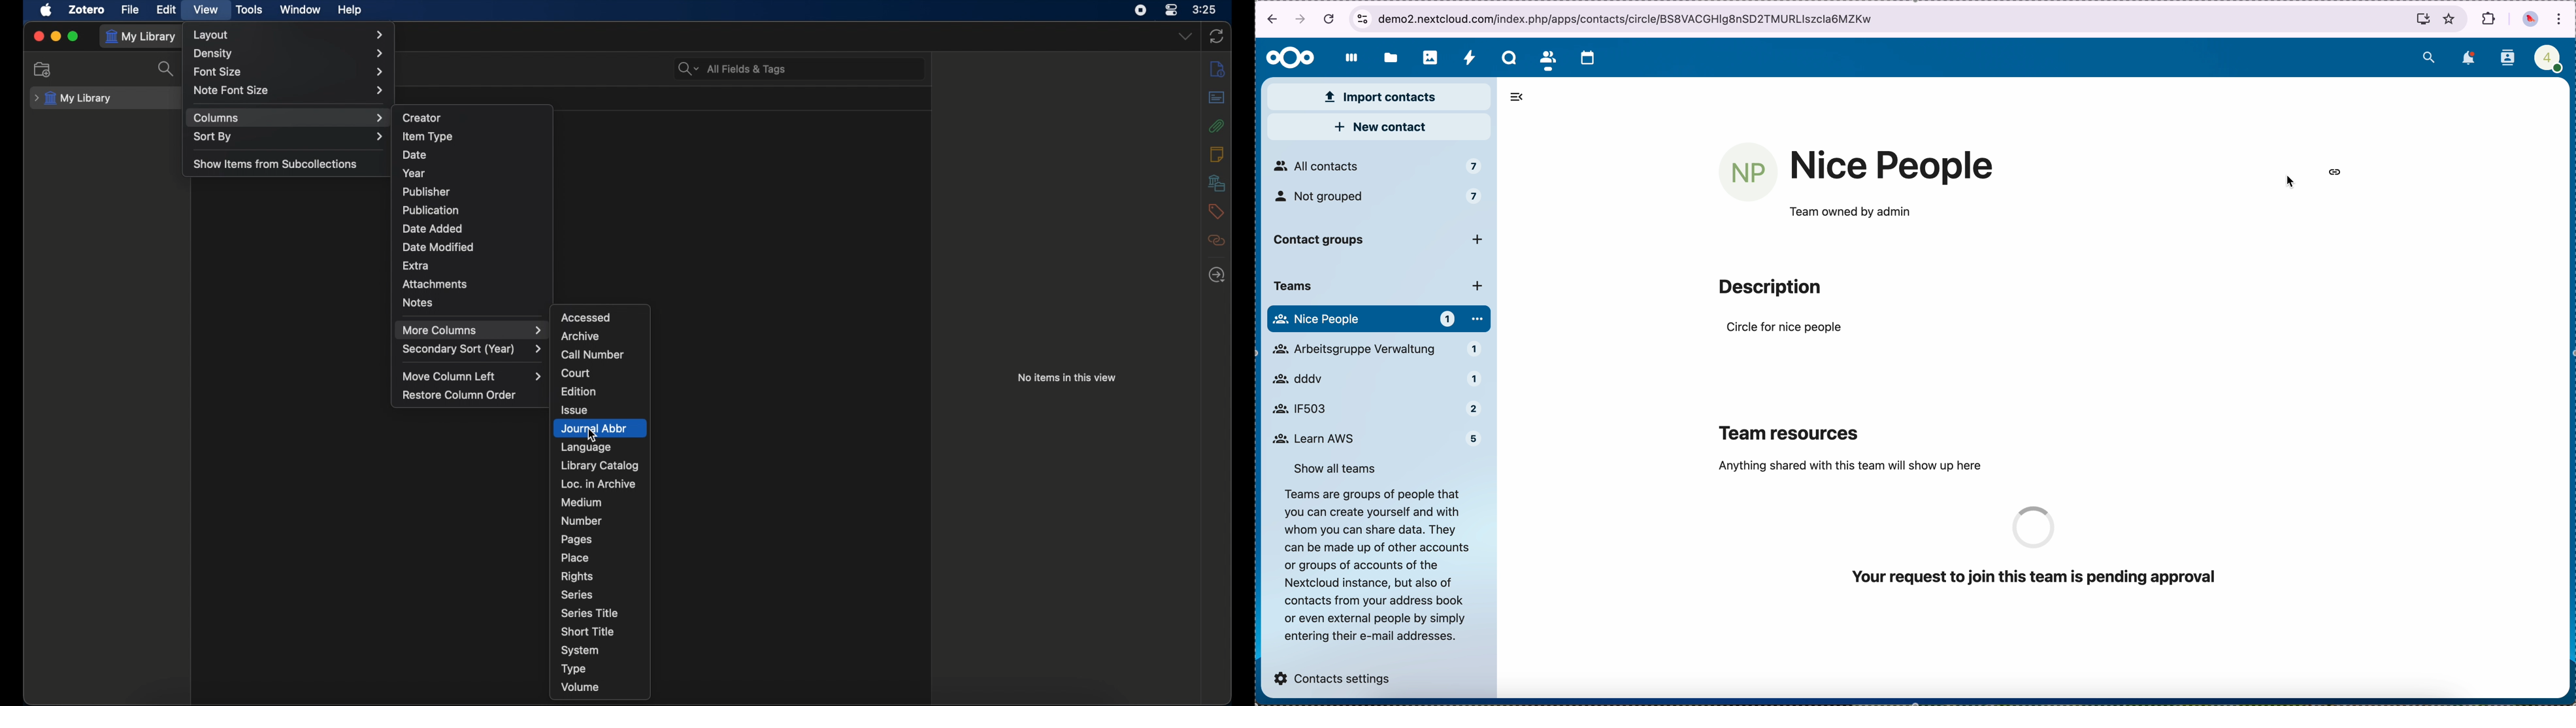  What do you see at coordinates (1769, 287) in the screenshot?
I see `description` at bounding box center [1769, 287].